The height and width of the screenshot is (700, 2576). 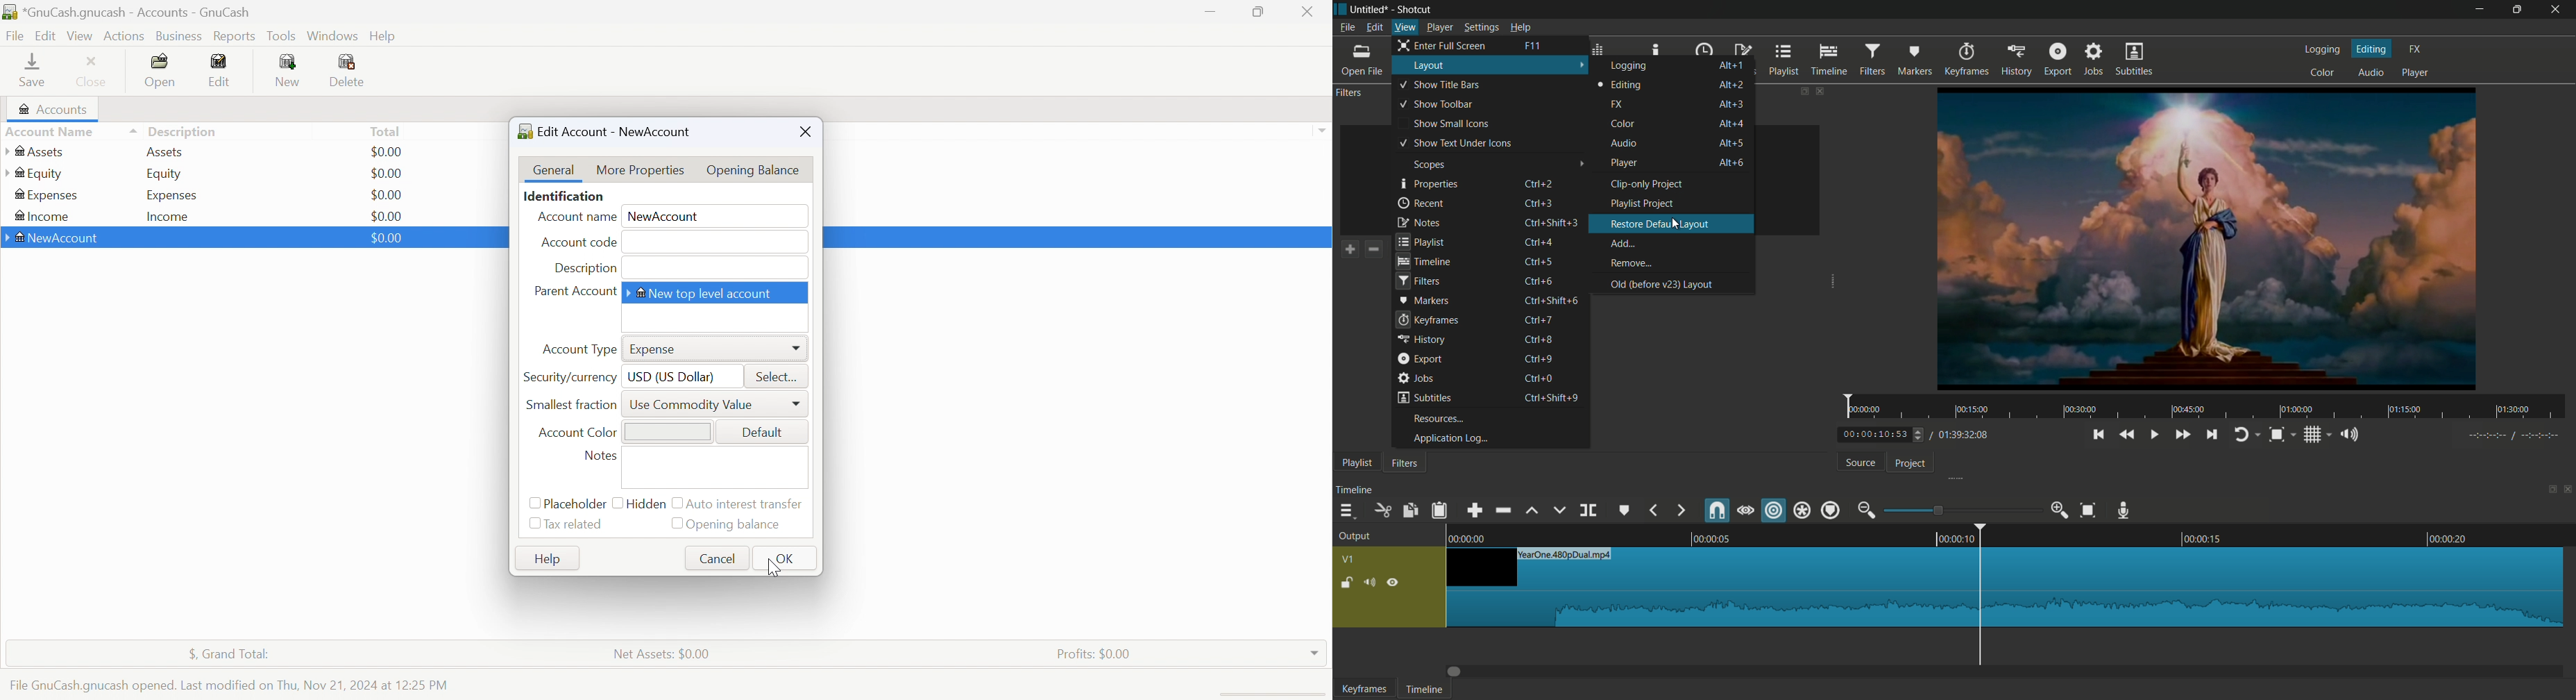 I want to click on player menu, so click(x=1439, y=28).